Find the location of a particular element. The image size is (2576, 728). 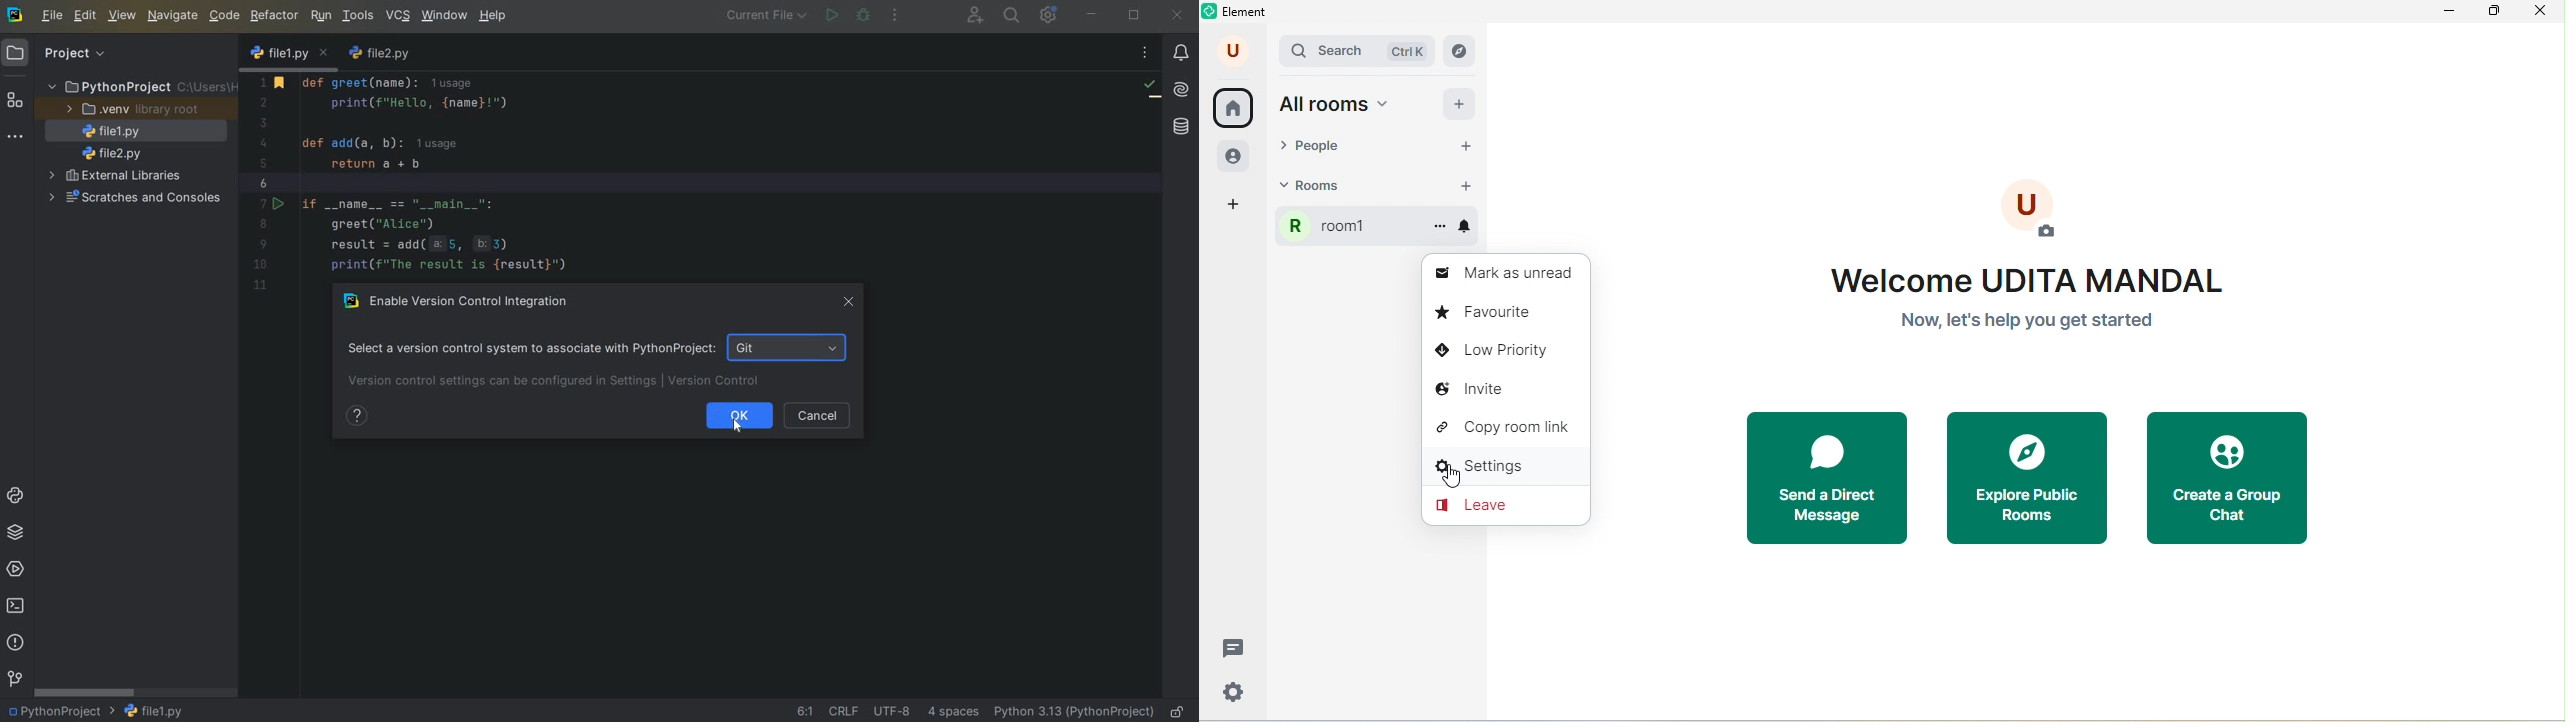

people is located at coordinates (1236, 158).